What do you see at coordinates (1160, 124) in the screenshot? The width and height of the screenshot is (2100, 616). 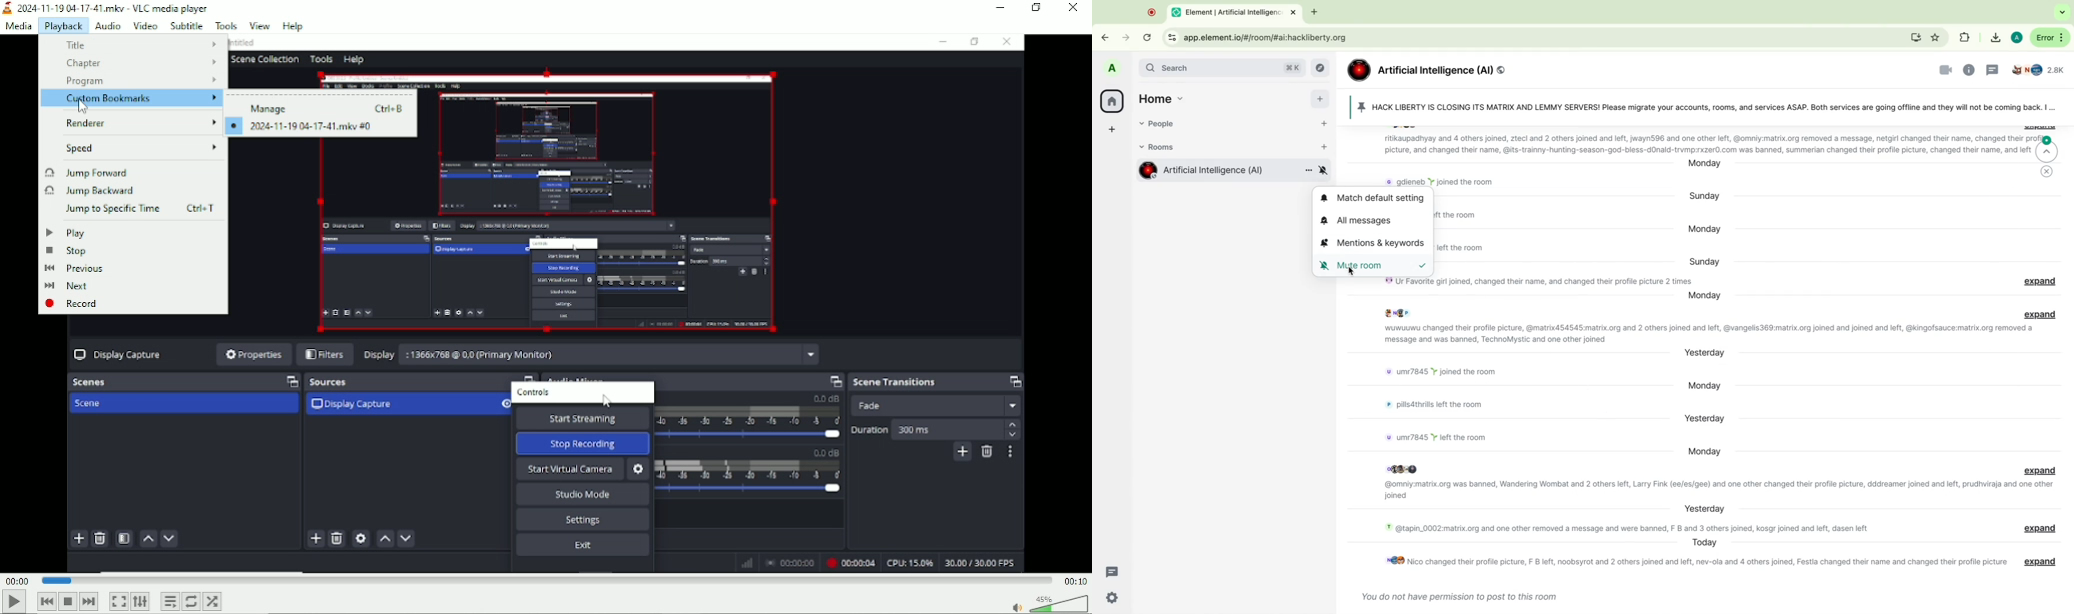 I see `people` at bounding box center [1160, 124].